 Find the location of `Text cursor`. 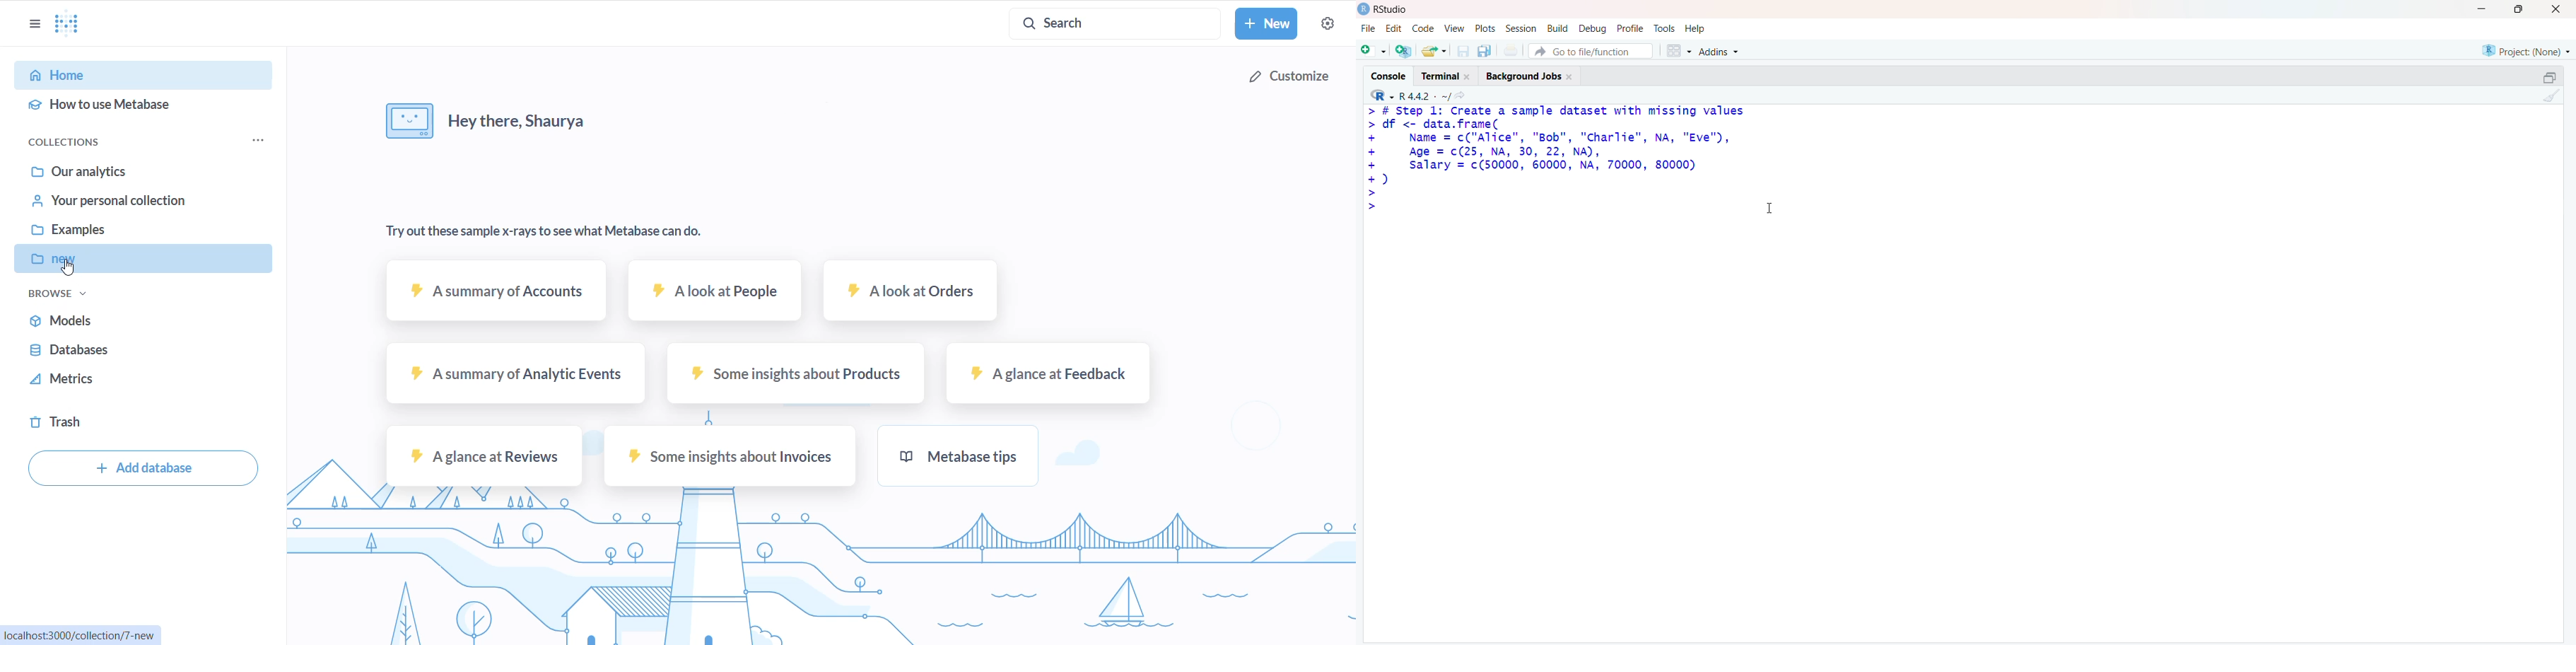

Text cursor is located at coordinates (1773, 204).